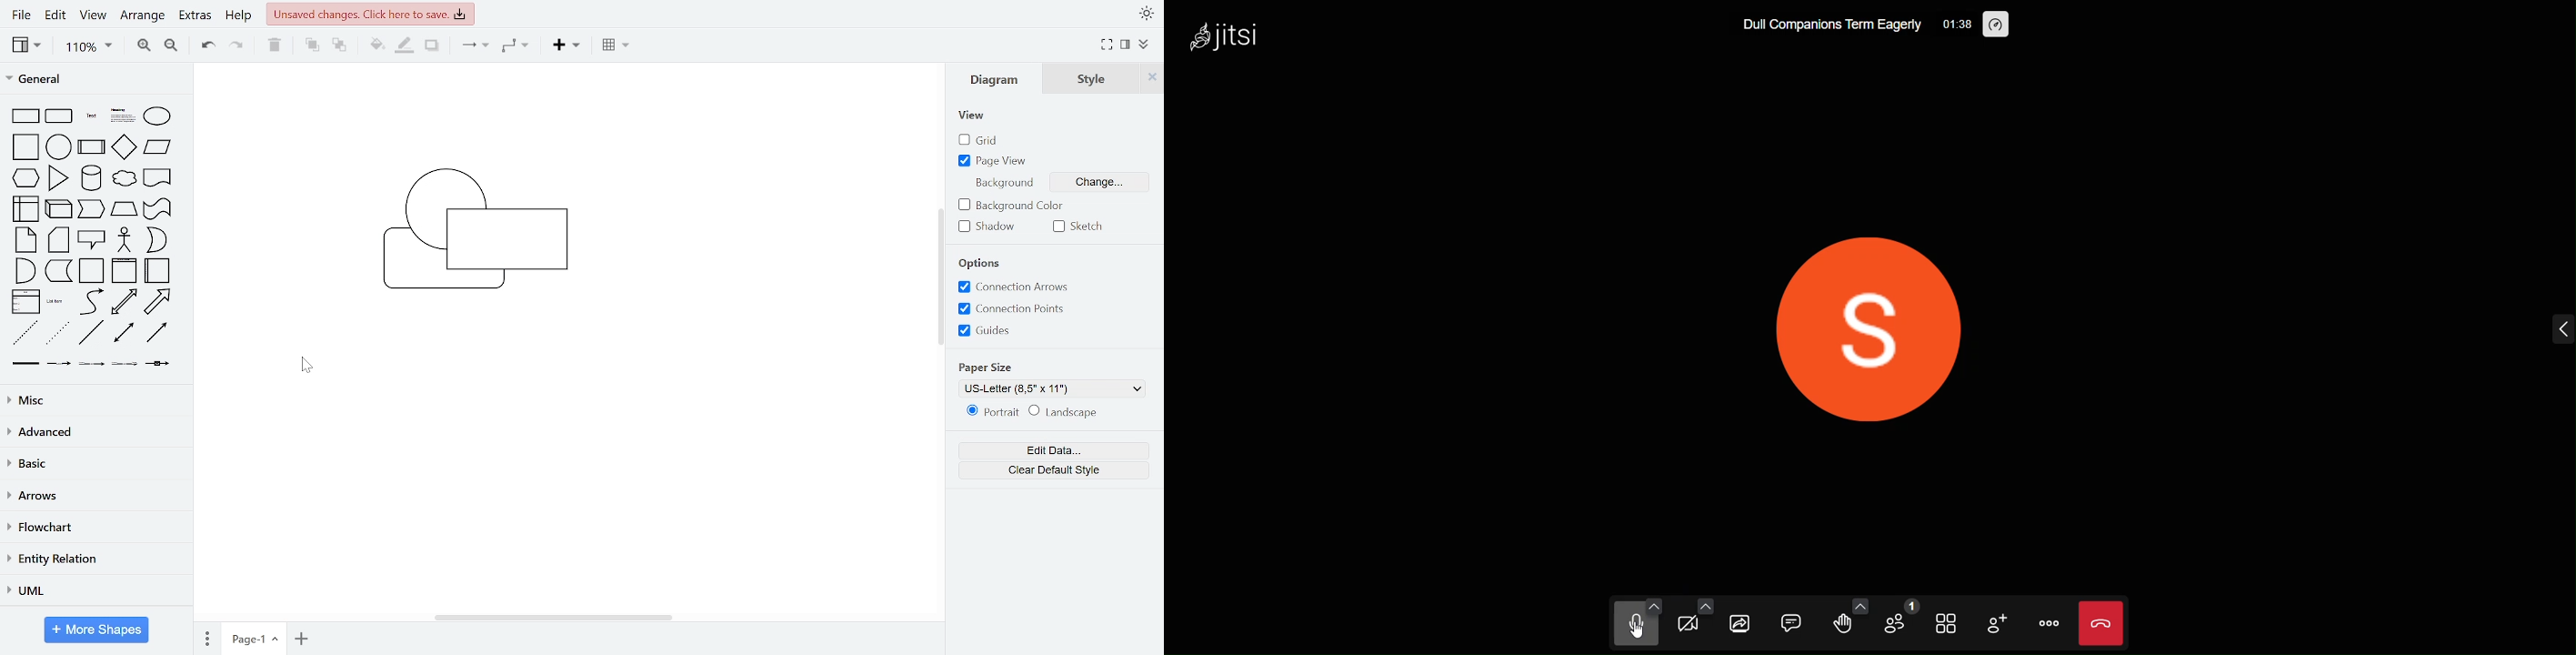  What do you see at coordinates (1048, 390) in the screenshot?
I see `US-Letter (8,5" x 11")` at bounding box center [1048, 390].